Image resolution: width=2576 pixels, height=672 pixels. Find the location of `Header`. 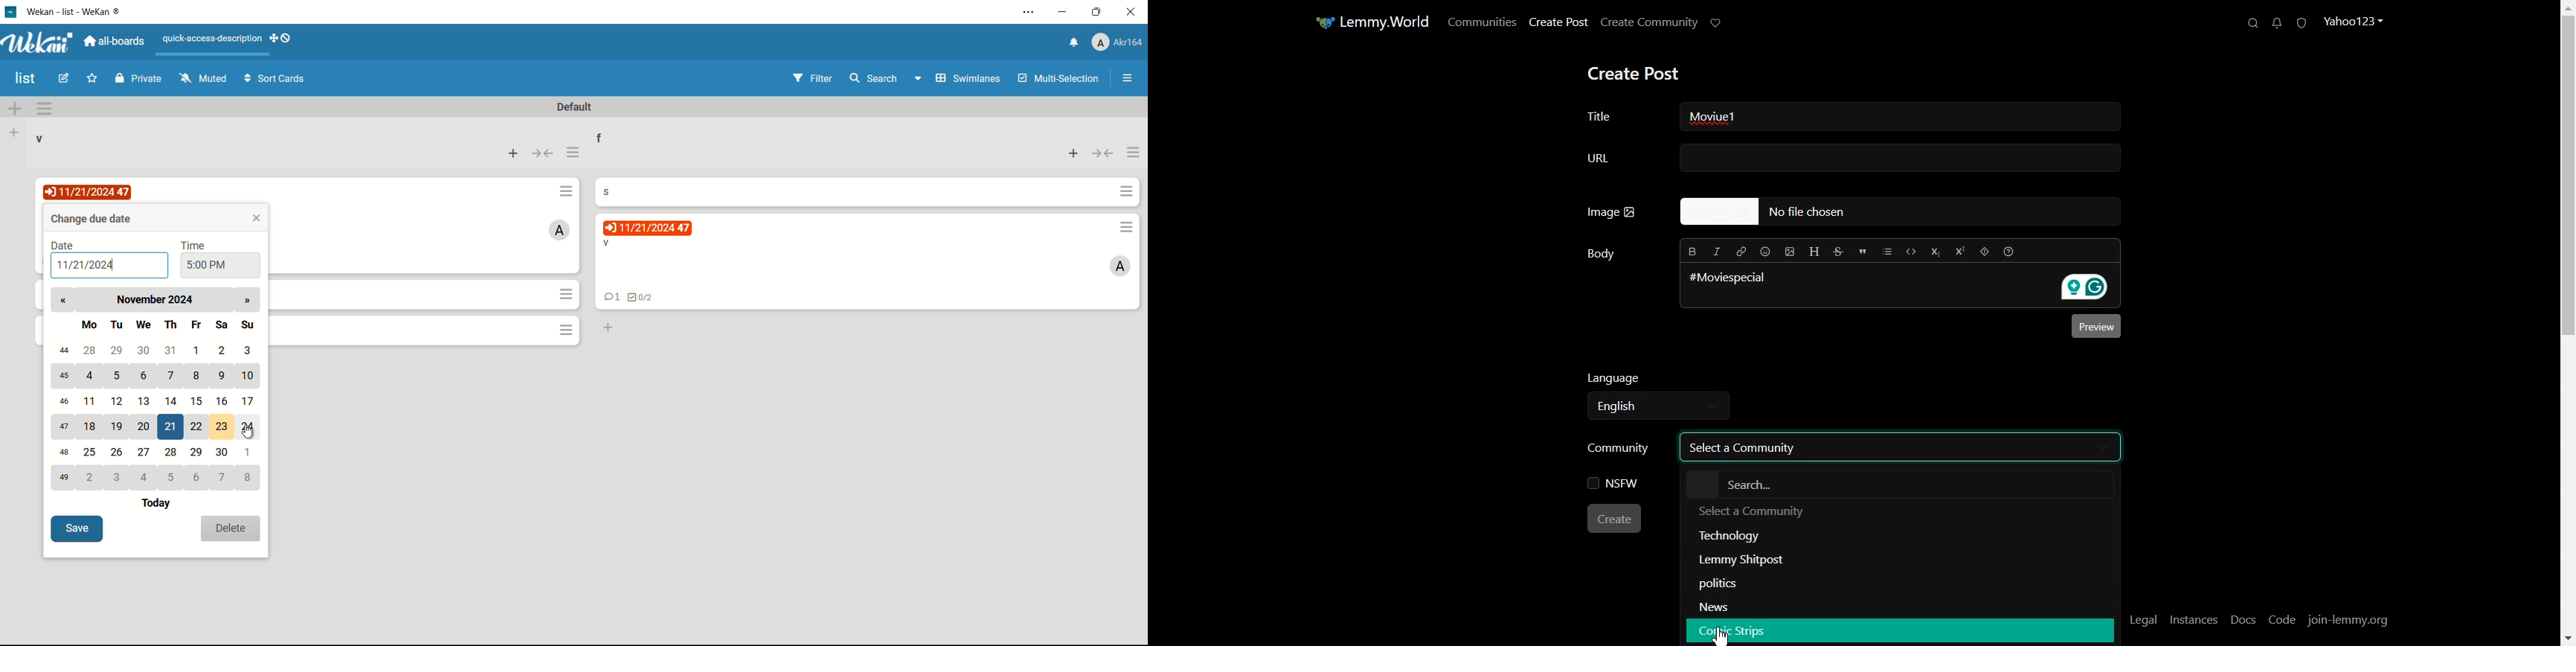

Header is located at coordinates (1814, 251).